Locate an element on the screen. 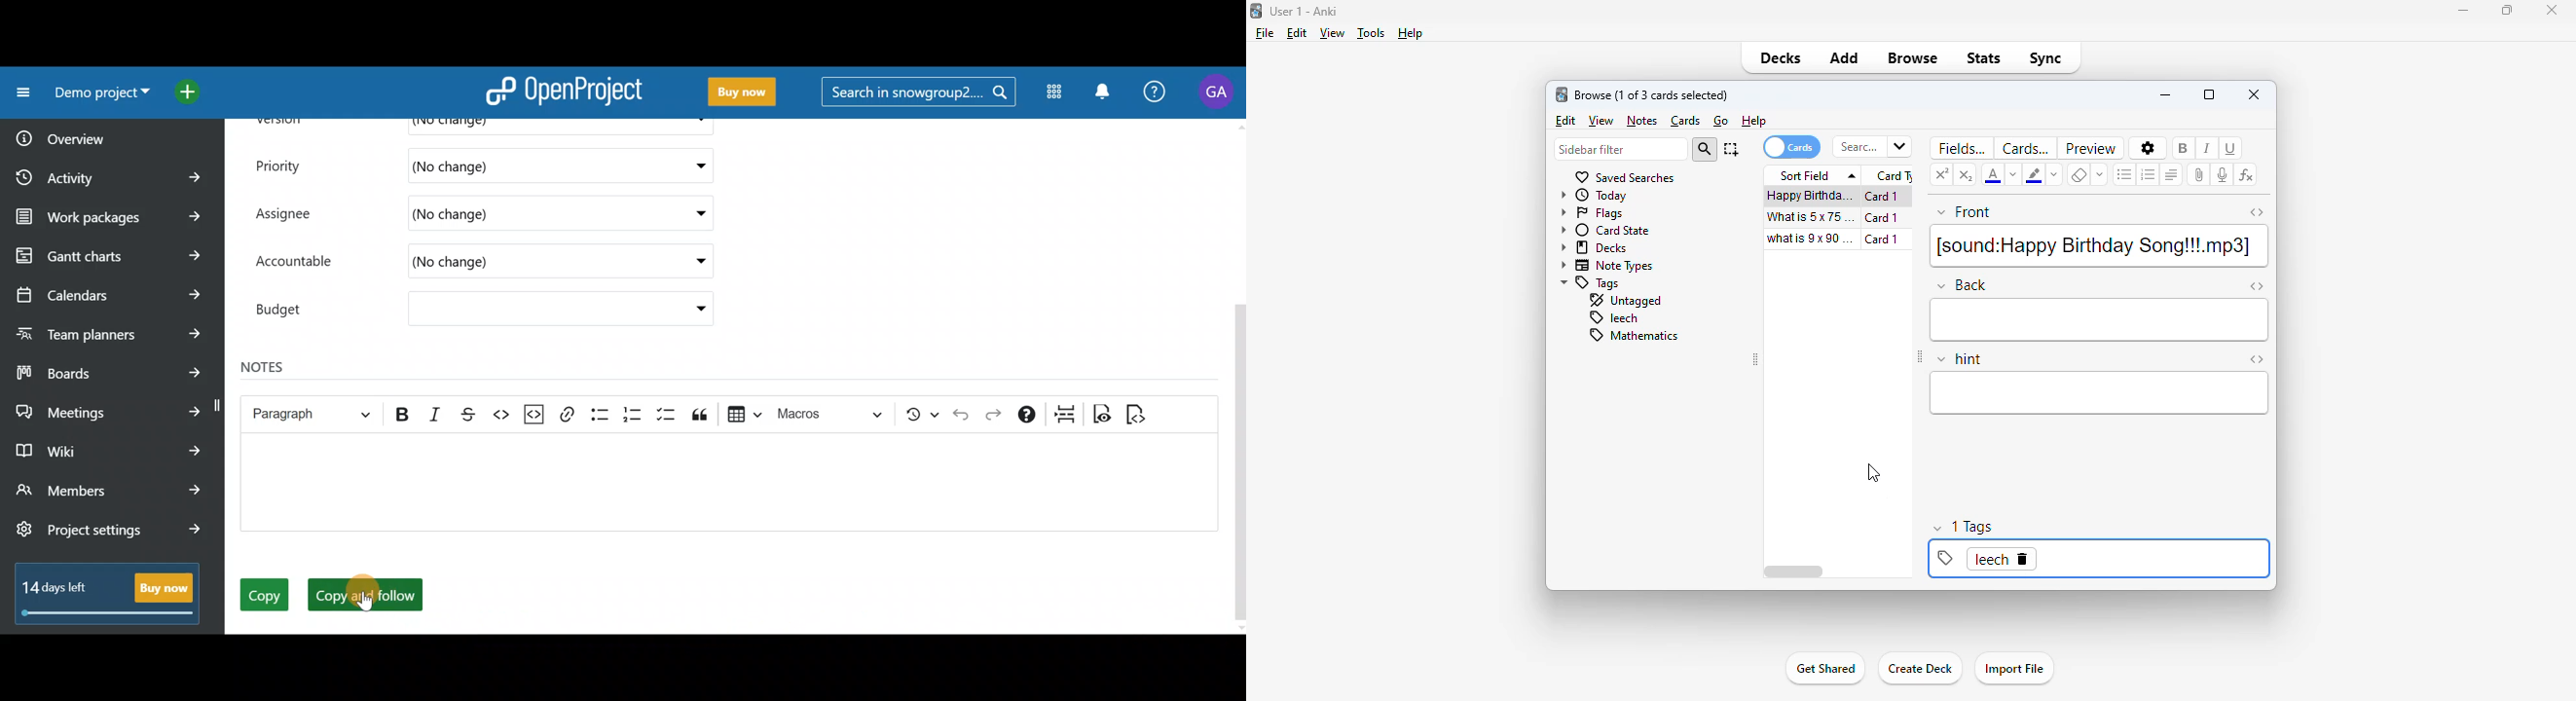 This screenshot has width=2576, height=728. equations is located at coordinates (2246, 176).